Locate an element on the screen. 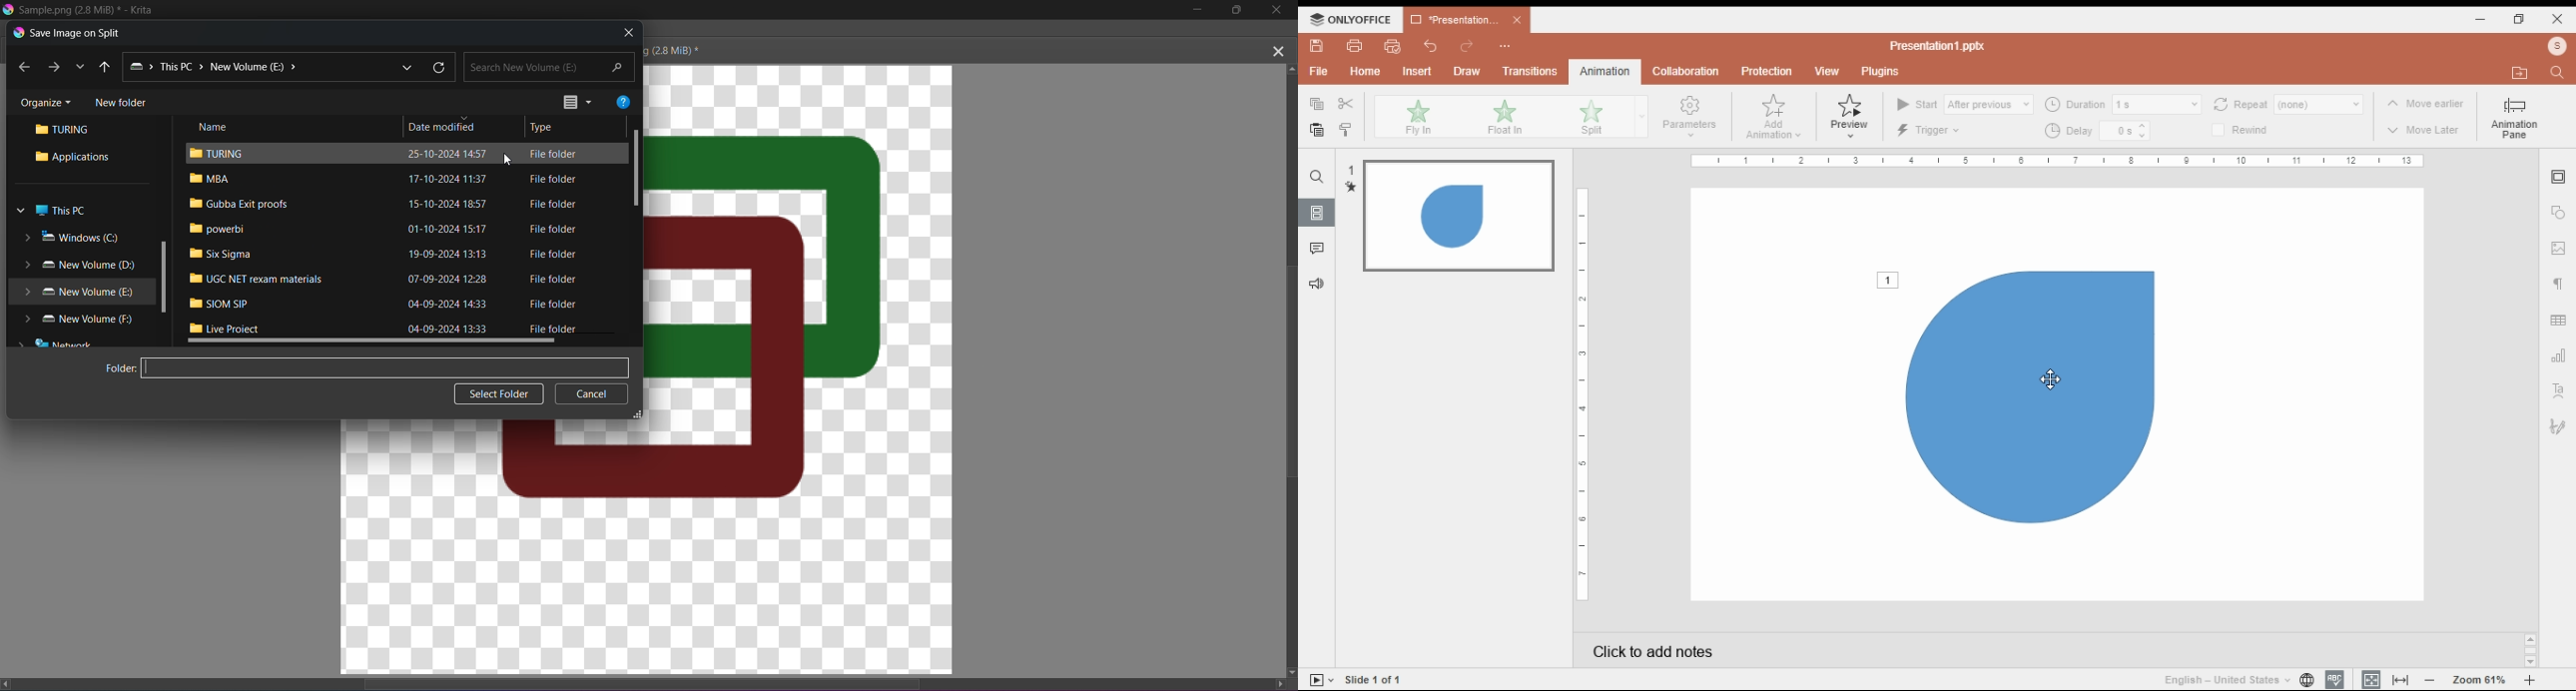 This screenshot has height=700, width=2576. New folder is located at coordinates (121, 101).